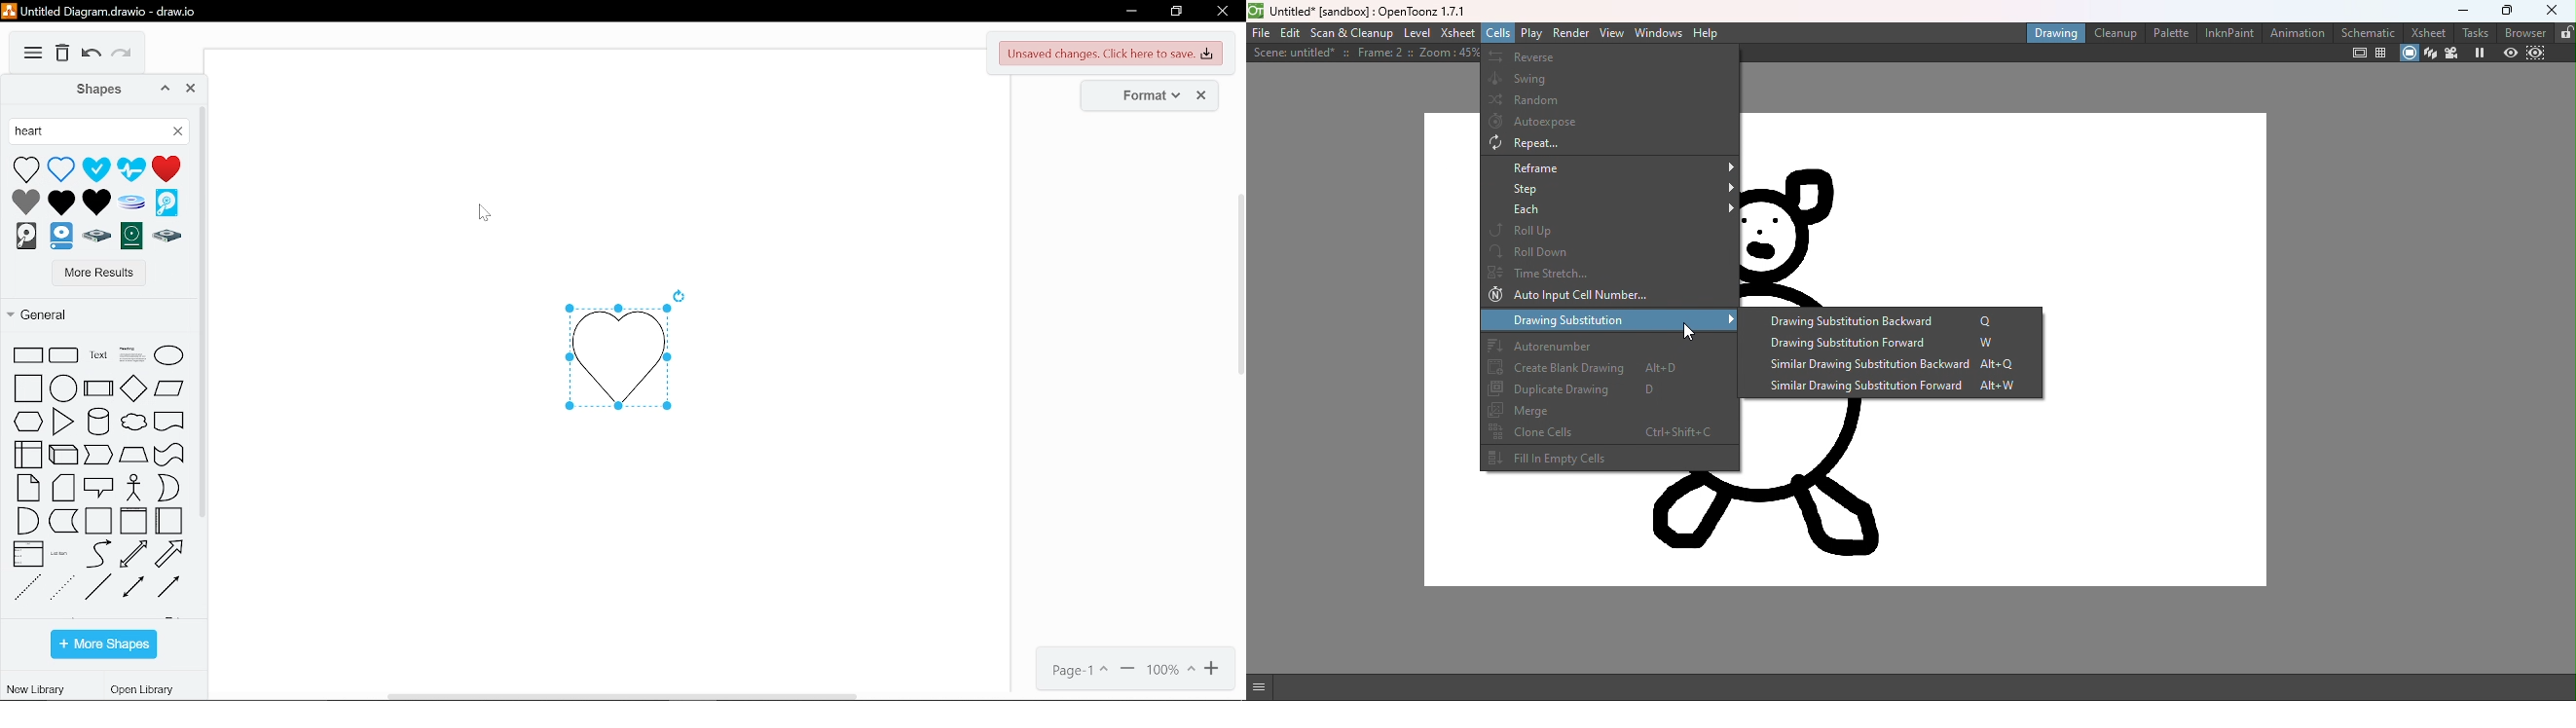 The image size is (2576, 728). Describe the element at coordinates (2430, 54) in the screenshot. I see `3D view` at that location.